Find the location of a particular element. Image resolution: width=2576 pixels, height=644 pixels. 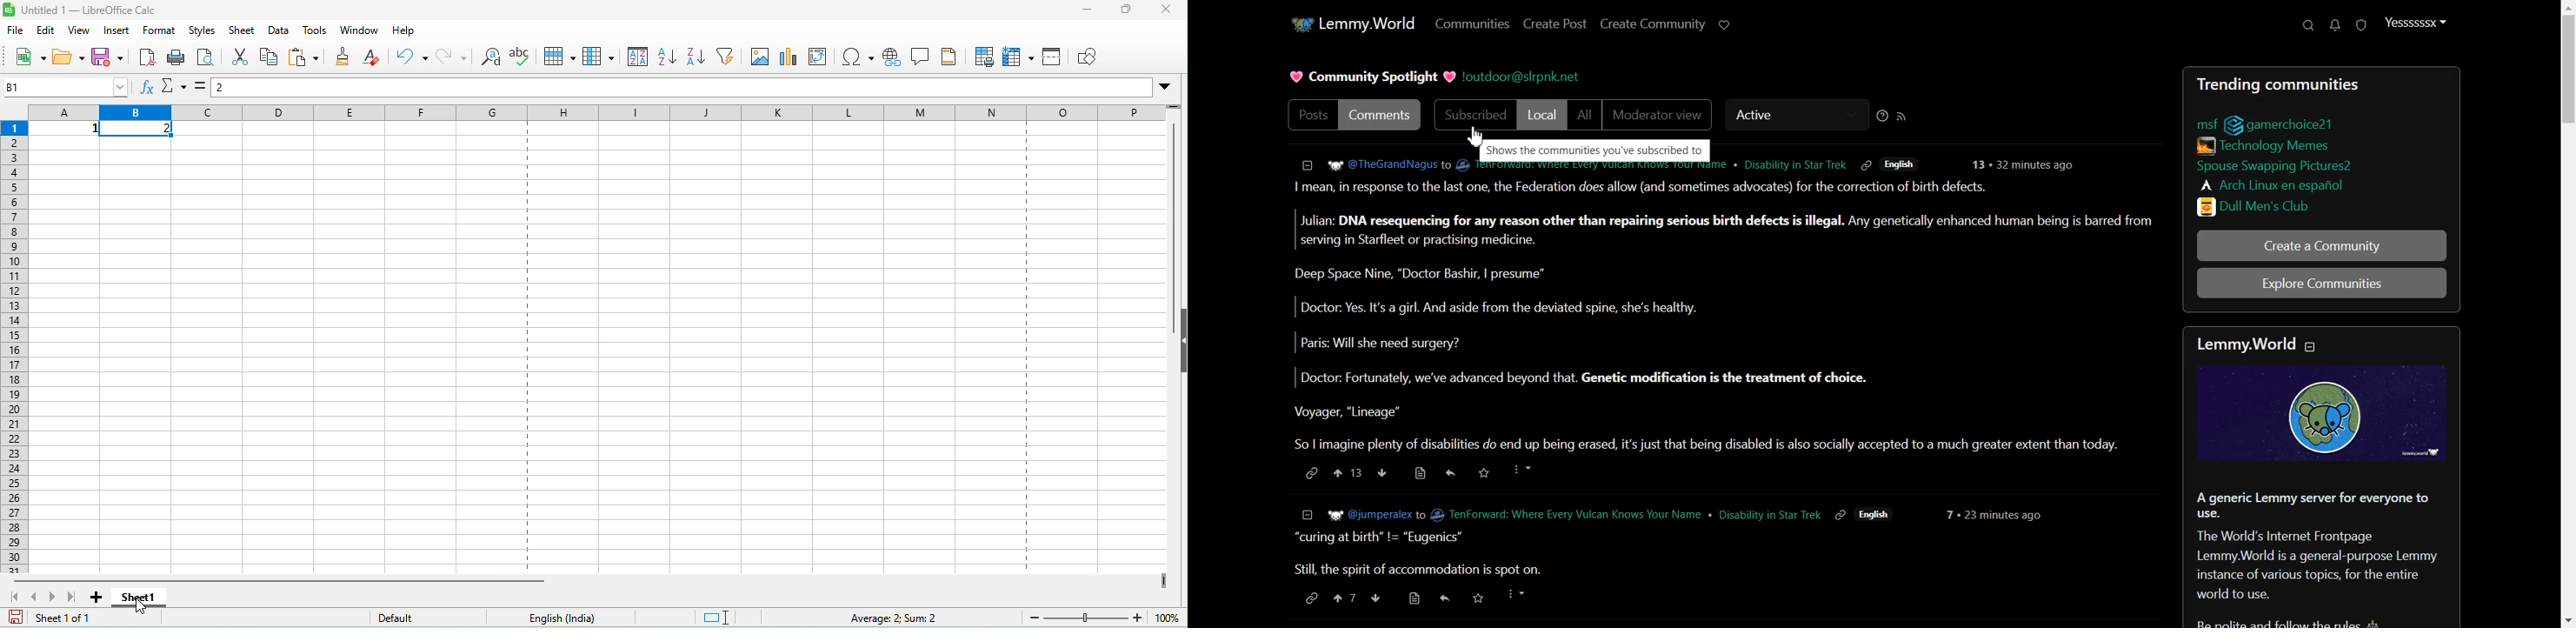

edit pivot table is located at coordinates (822, 61).